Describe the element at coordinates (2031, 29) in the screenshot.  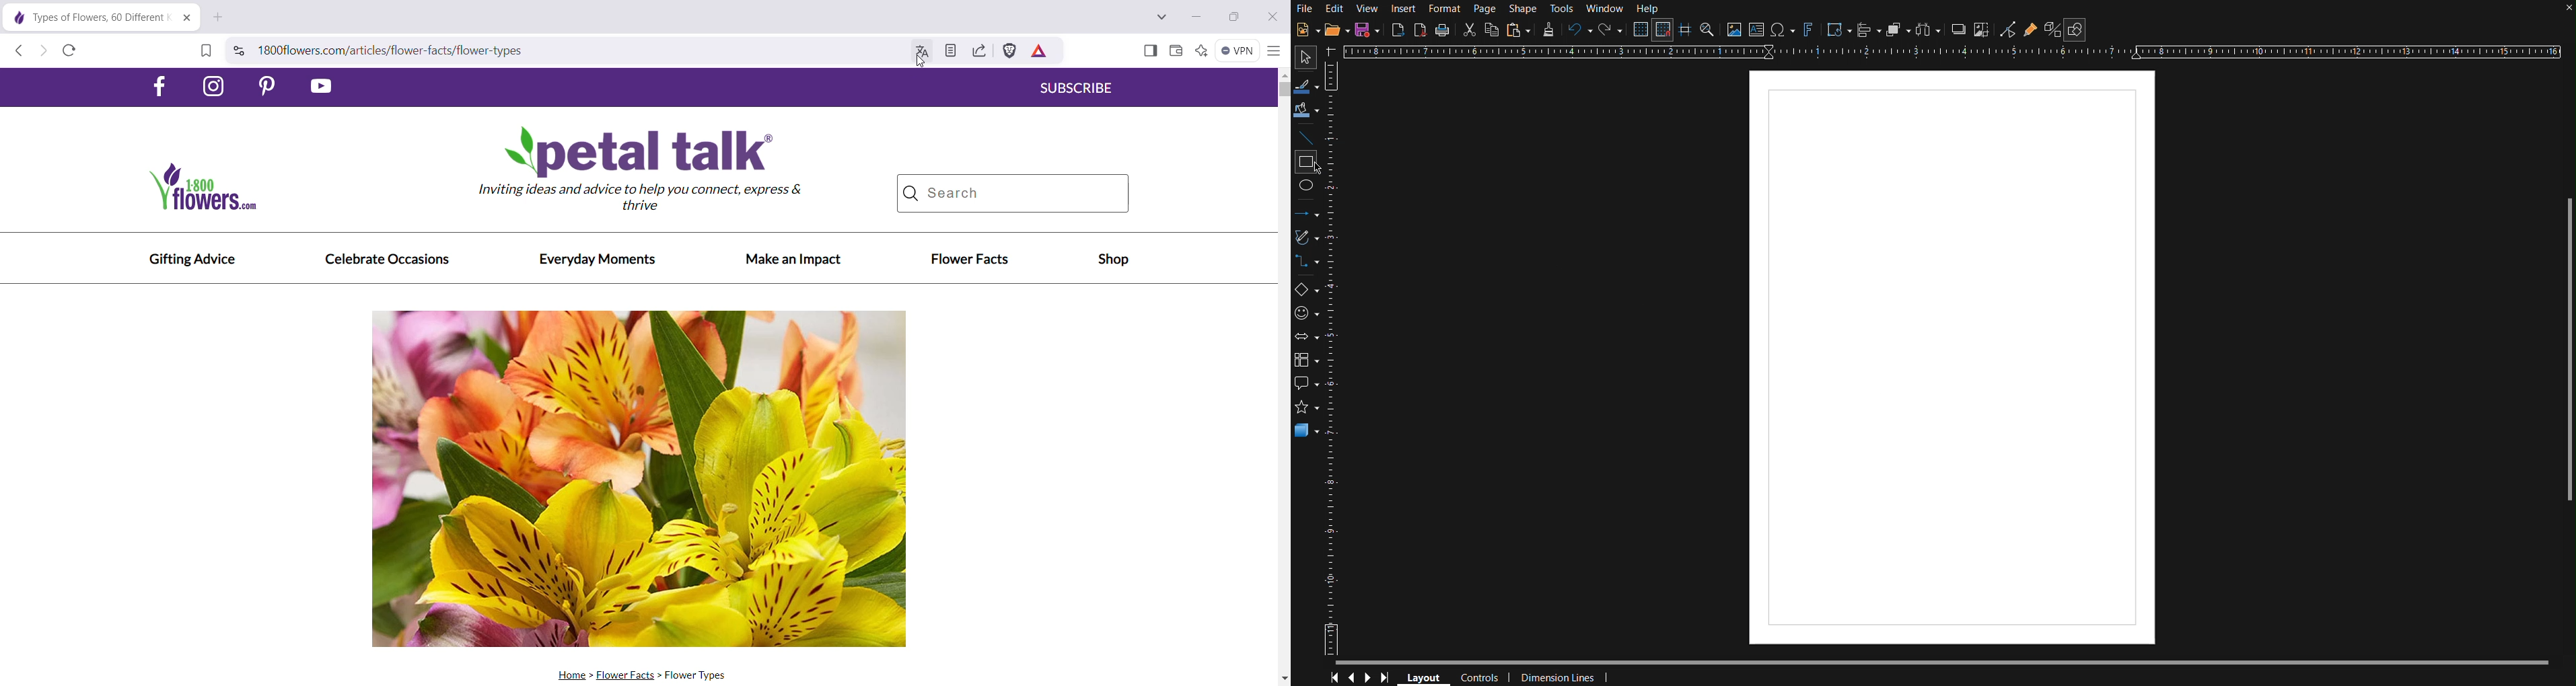
I see `Show Gluepoints` at that location.